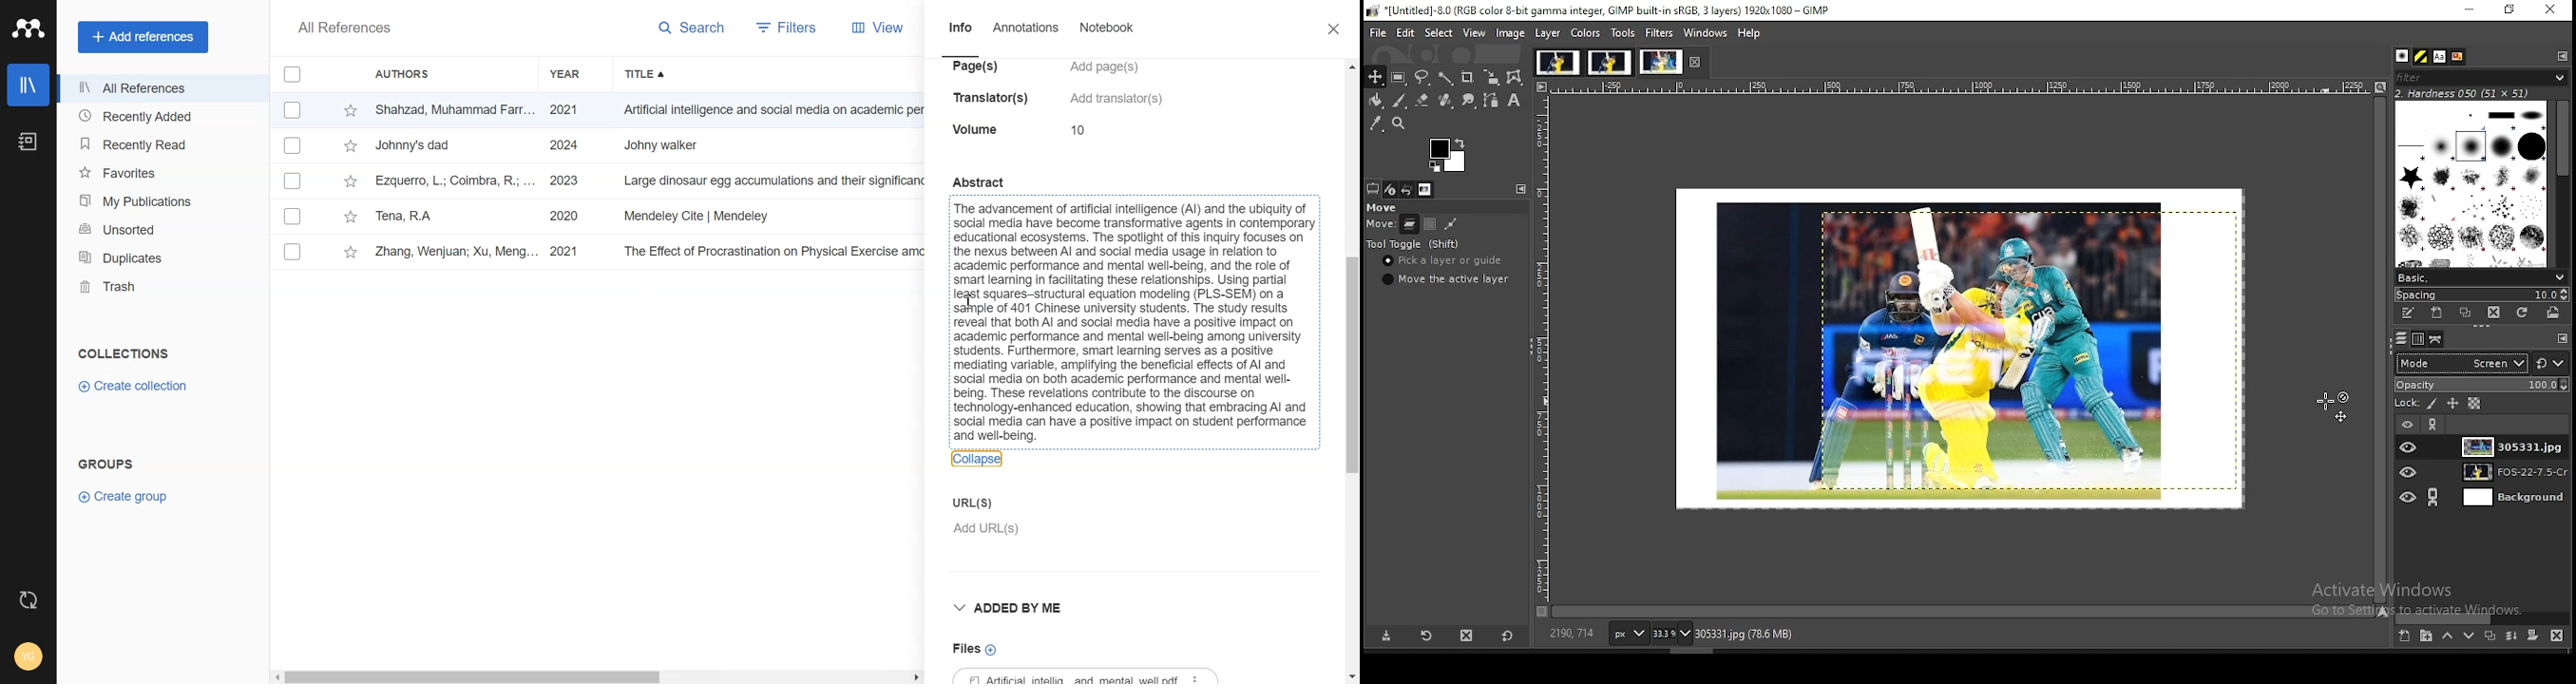 The height and width of the screenshot is (700, 2576). I want to click on Files, so click(975, 650).